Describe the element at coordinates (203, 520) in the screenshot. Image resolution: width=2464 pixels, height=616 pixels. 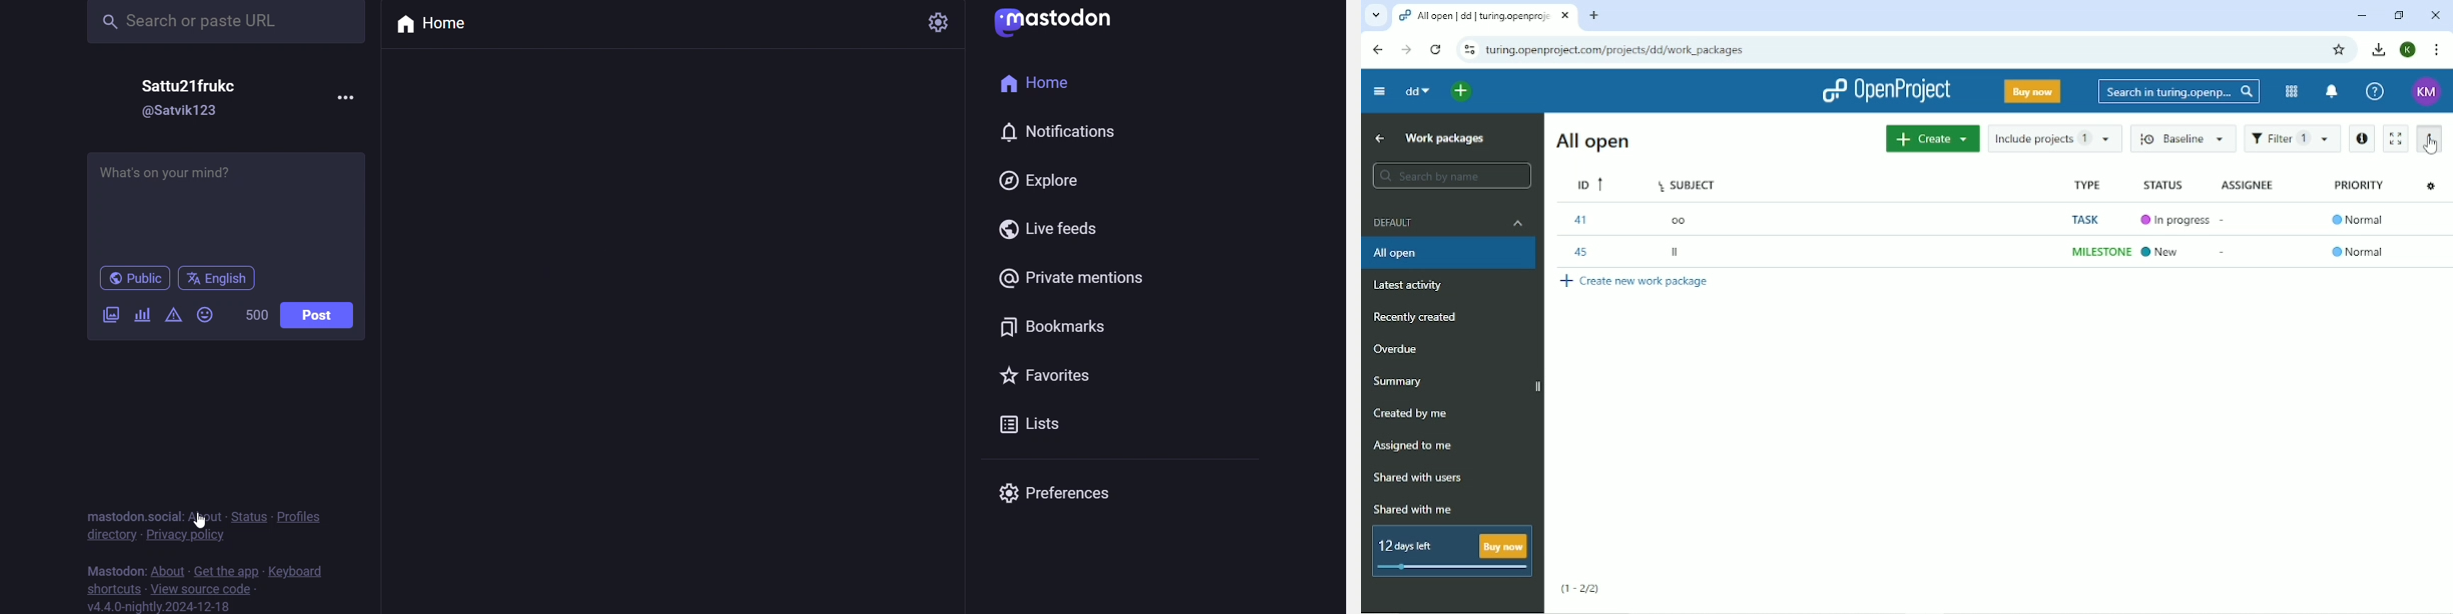
I see `cursor` at that location.